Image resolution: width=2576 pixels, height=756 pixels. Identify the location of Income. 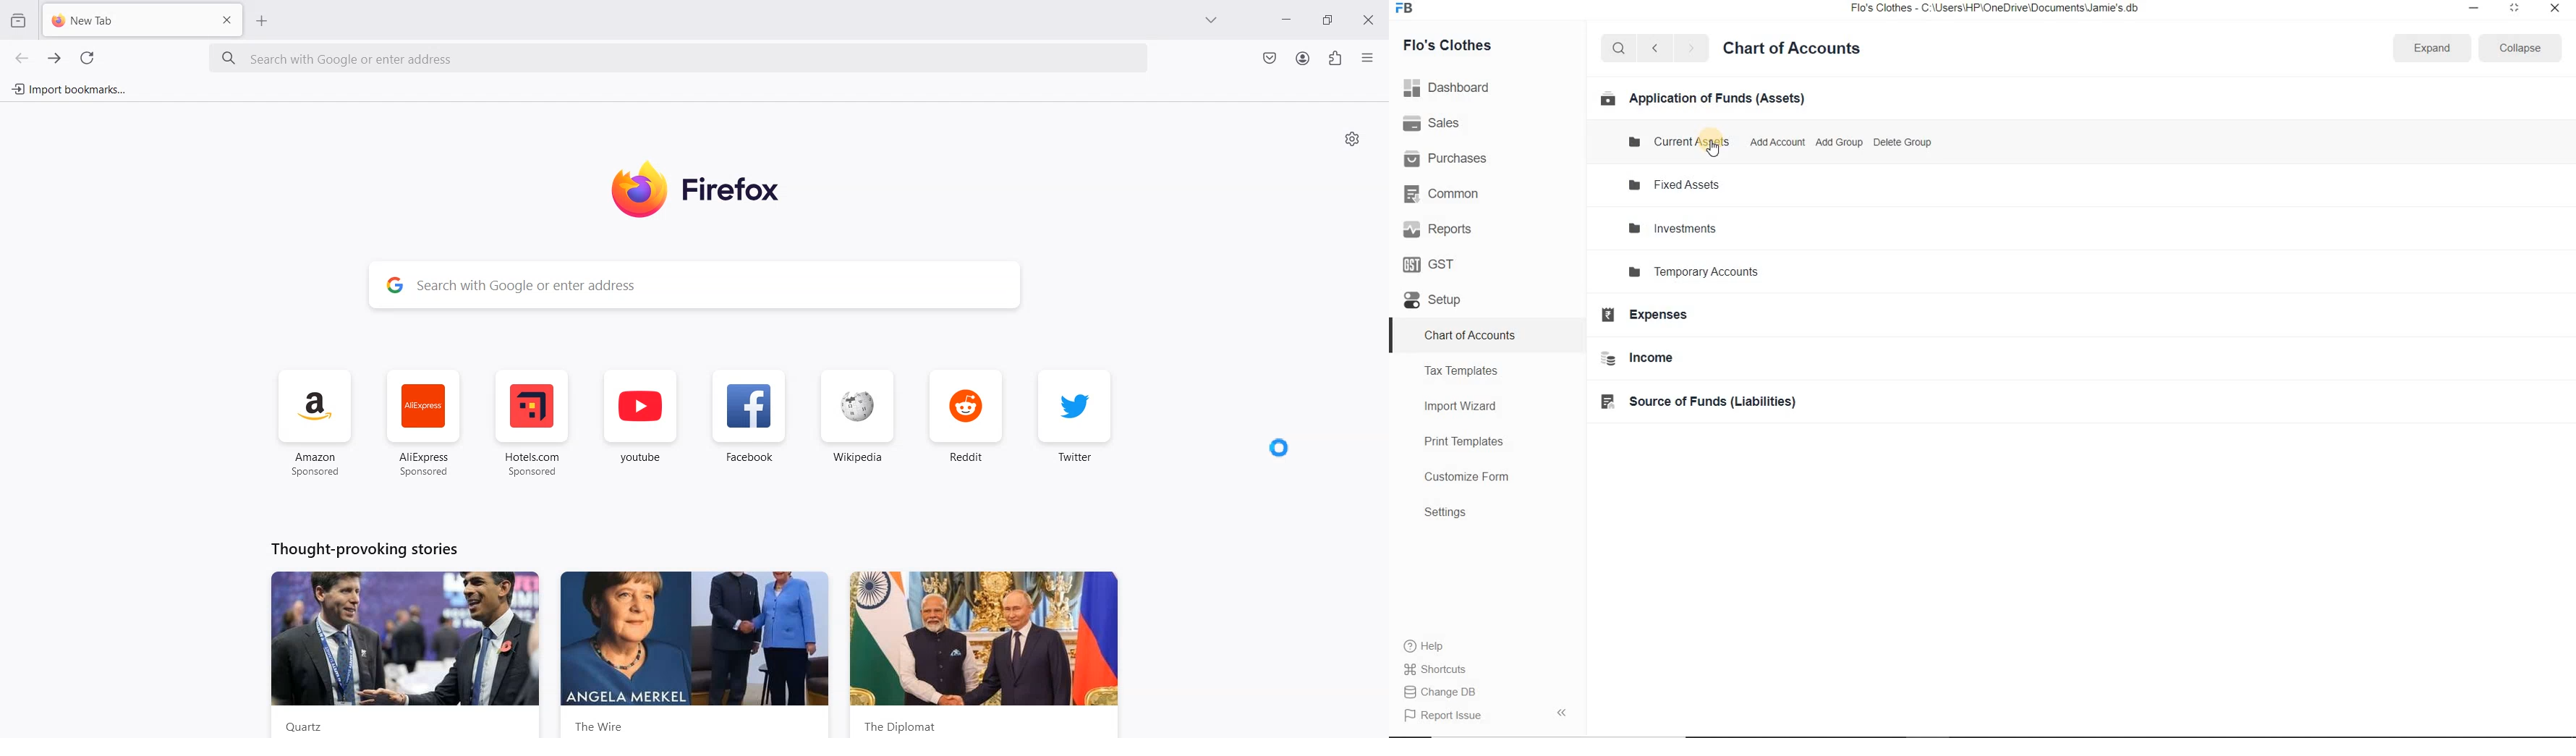
(1665, 361).